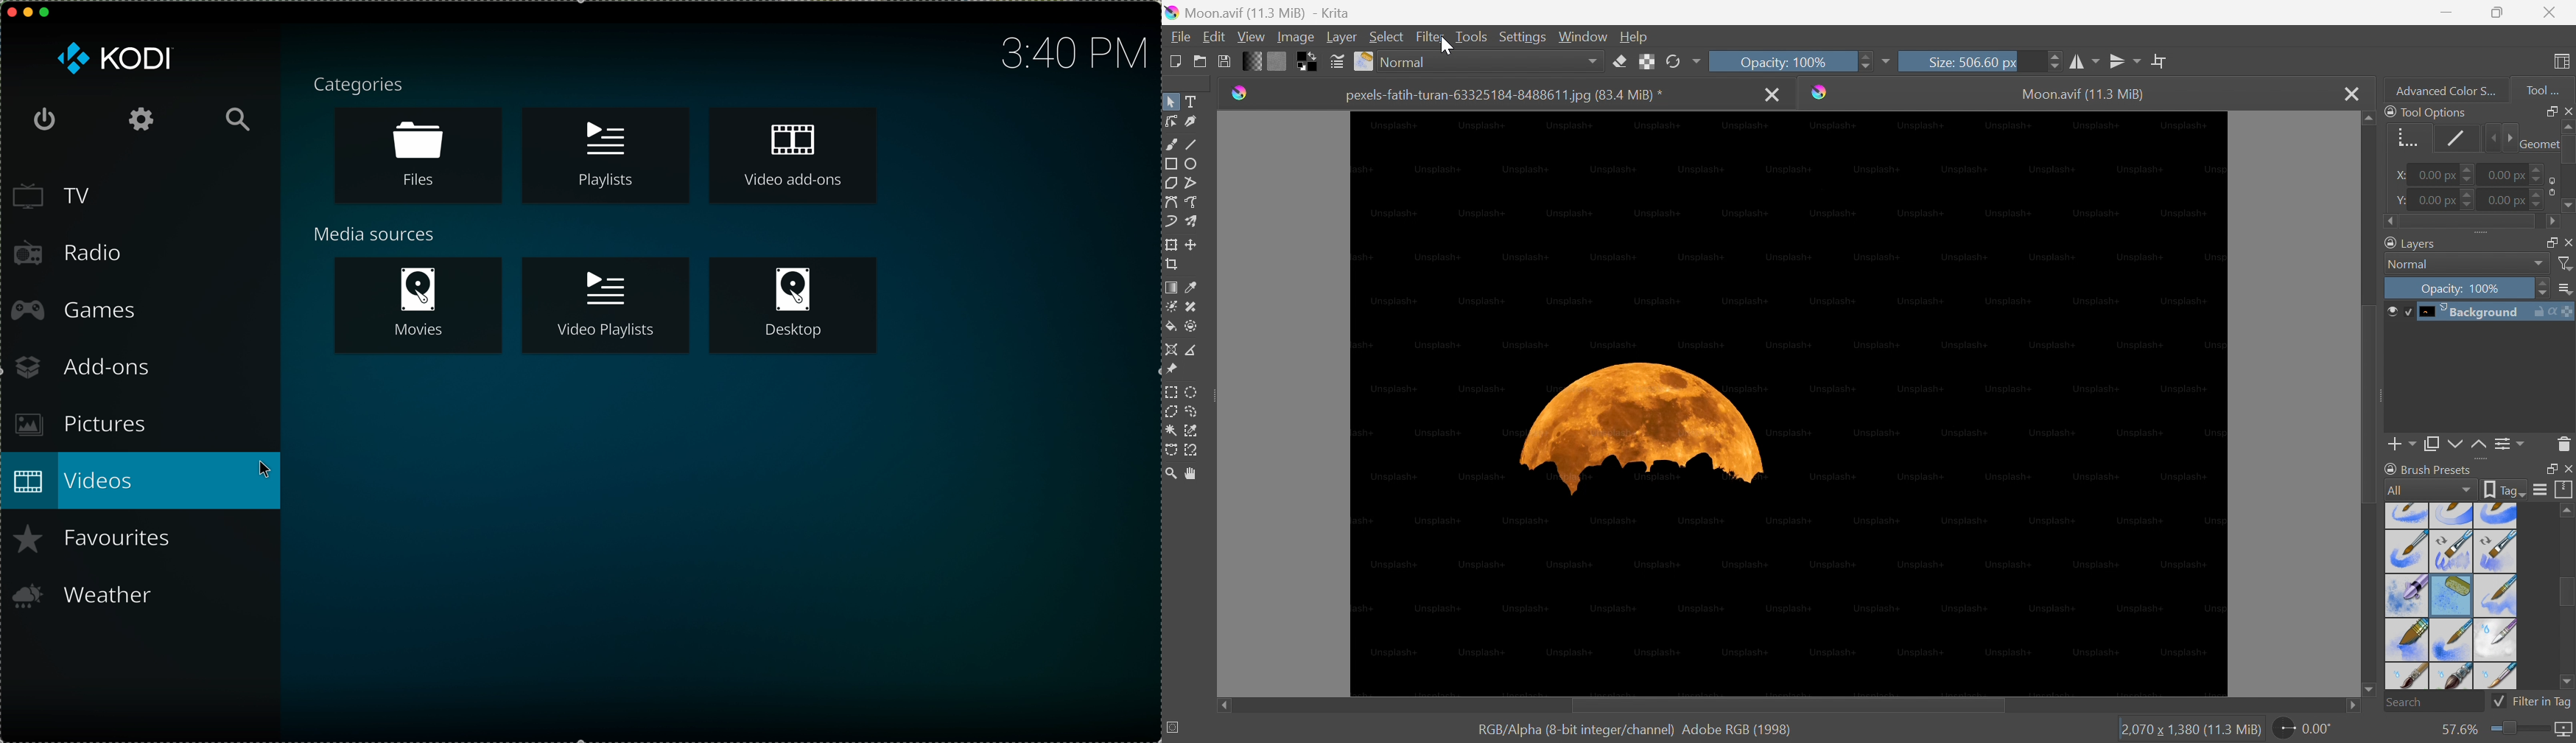 The image size is (2576, 756). What do you see at coordinates (2399, 200) in the screenshot?
I see `y:` at bounding box center [2399, 200].